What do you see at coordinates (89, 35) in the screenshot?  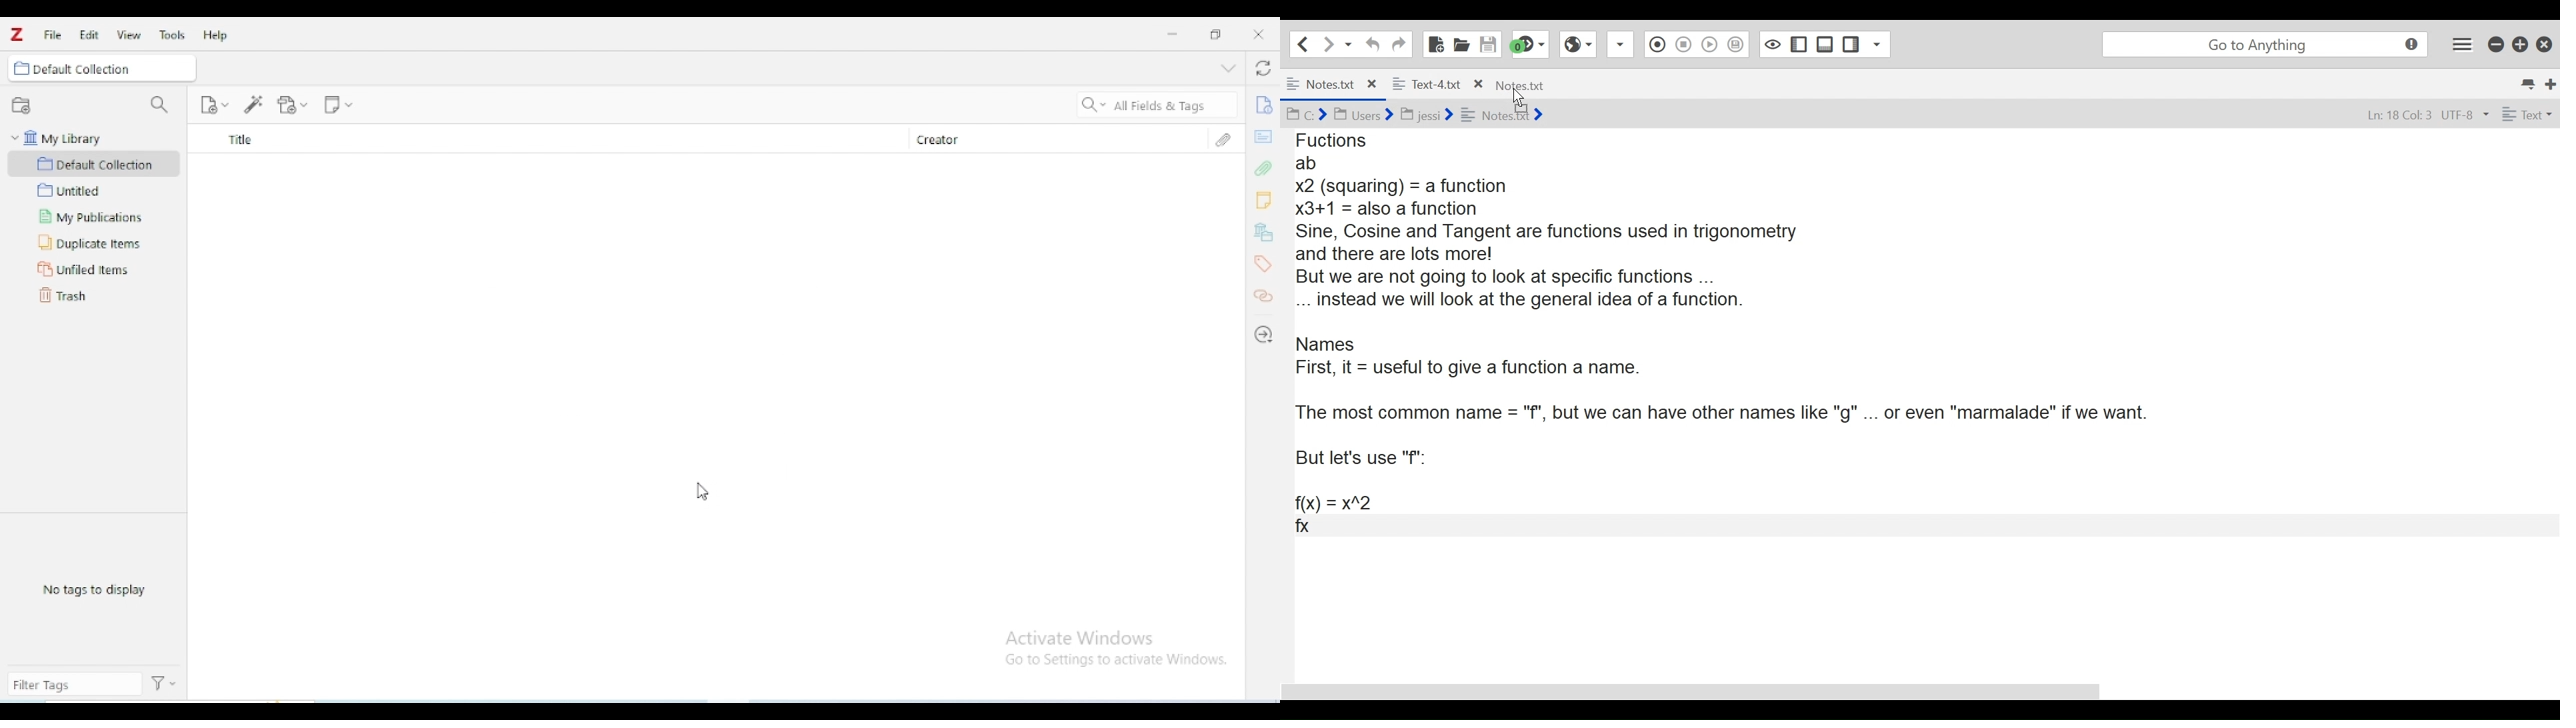 I see `edit` at bounding box center [89, 35].